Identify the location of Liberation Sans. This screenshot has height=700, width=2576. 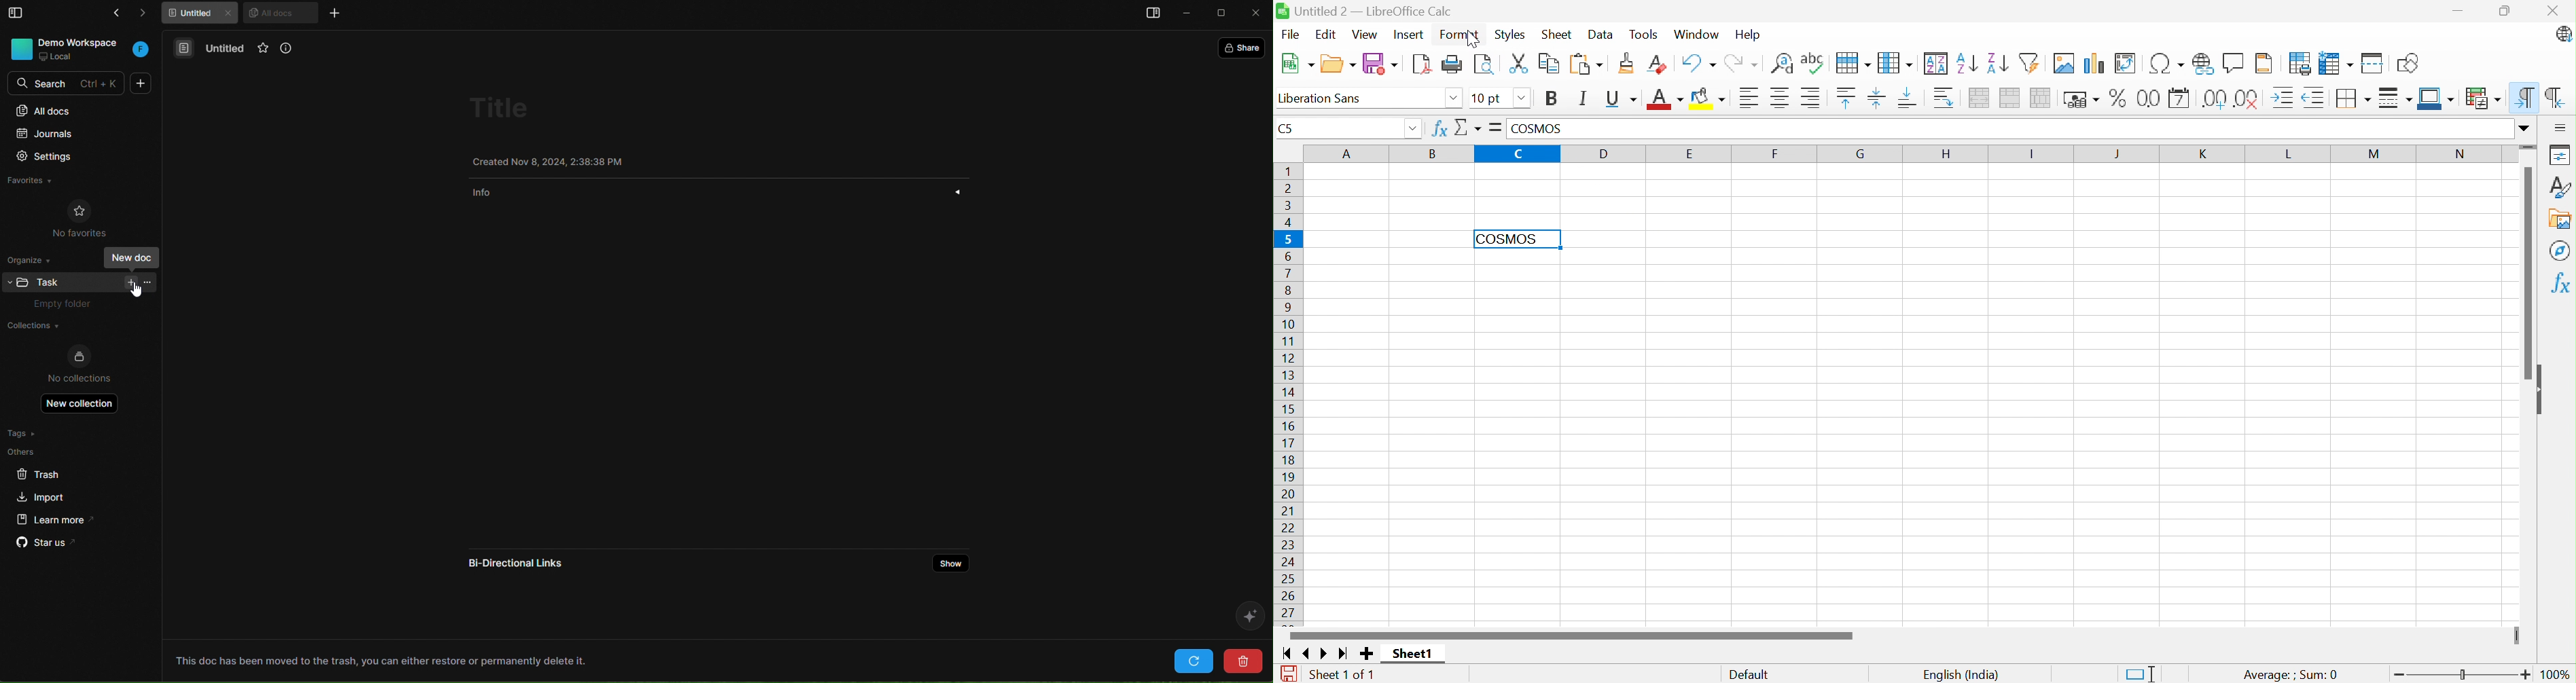
(1325, 98).